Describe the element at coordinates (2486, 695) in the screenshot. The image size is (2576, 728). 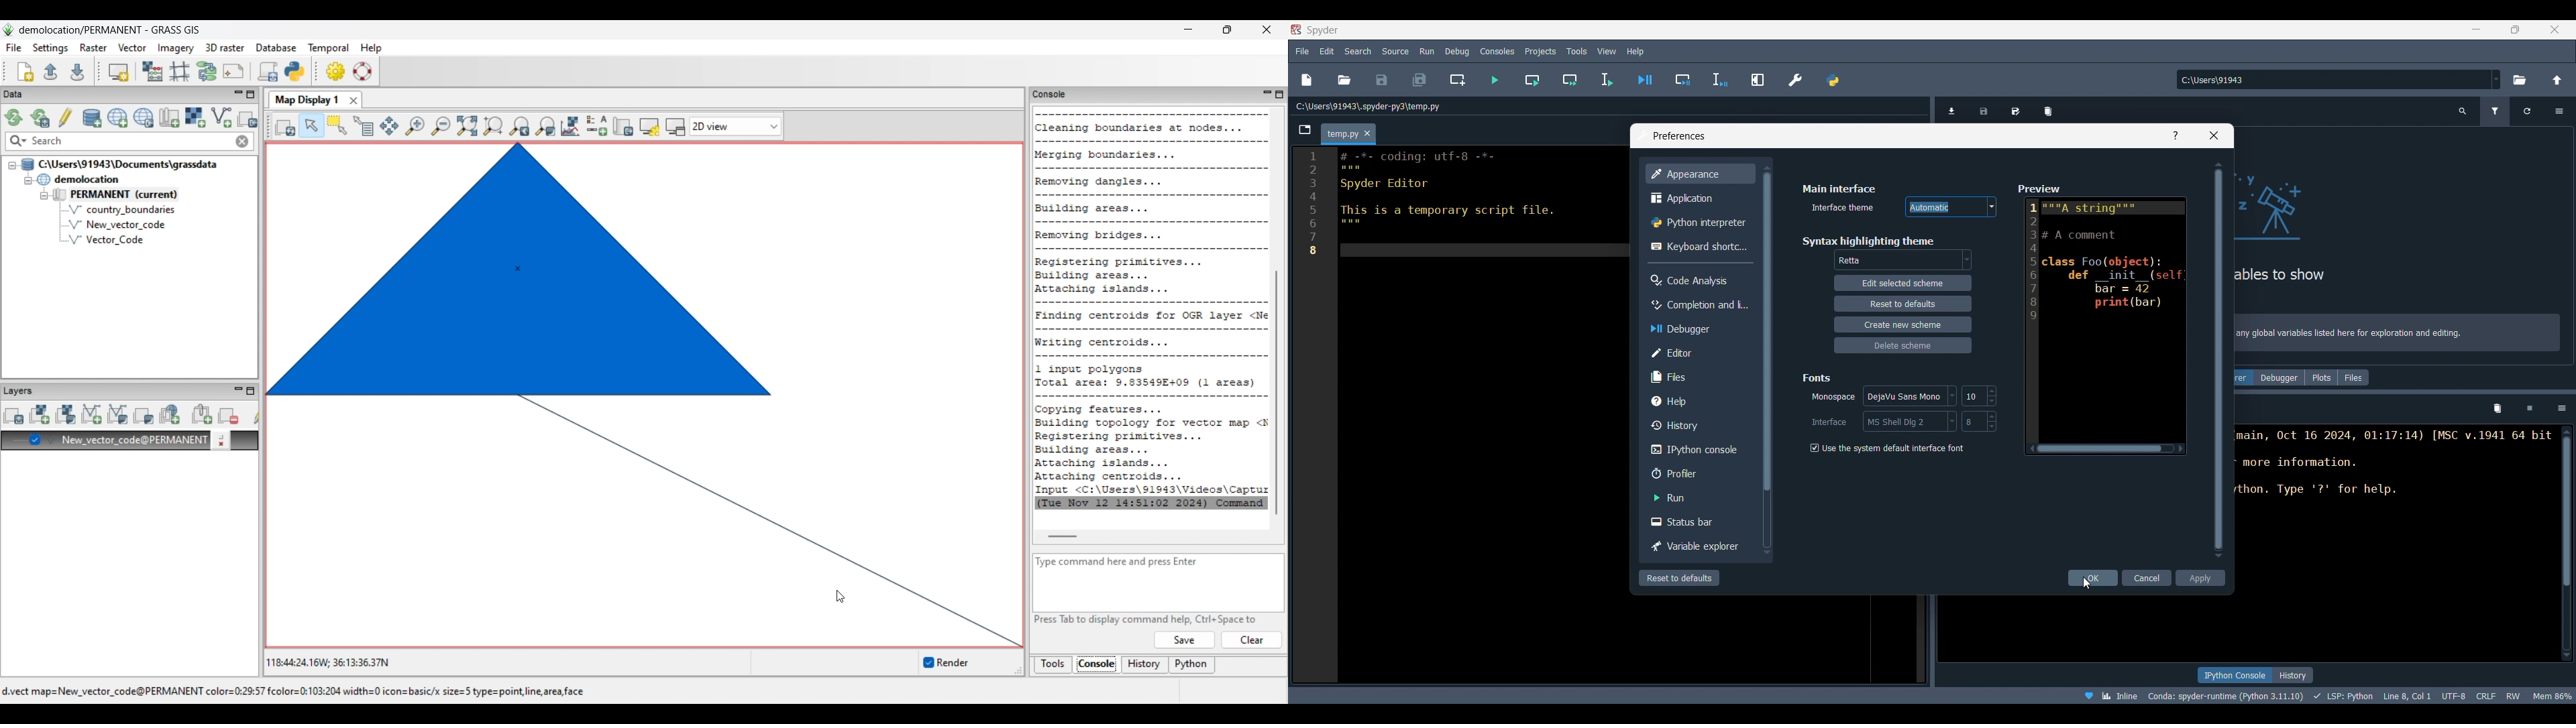
I see `crlf` at that location.